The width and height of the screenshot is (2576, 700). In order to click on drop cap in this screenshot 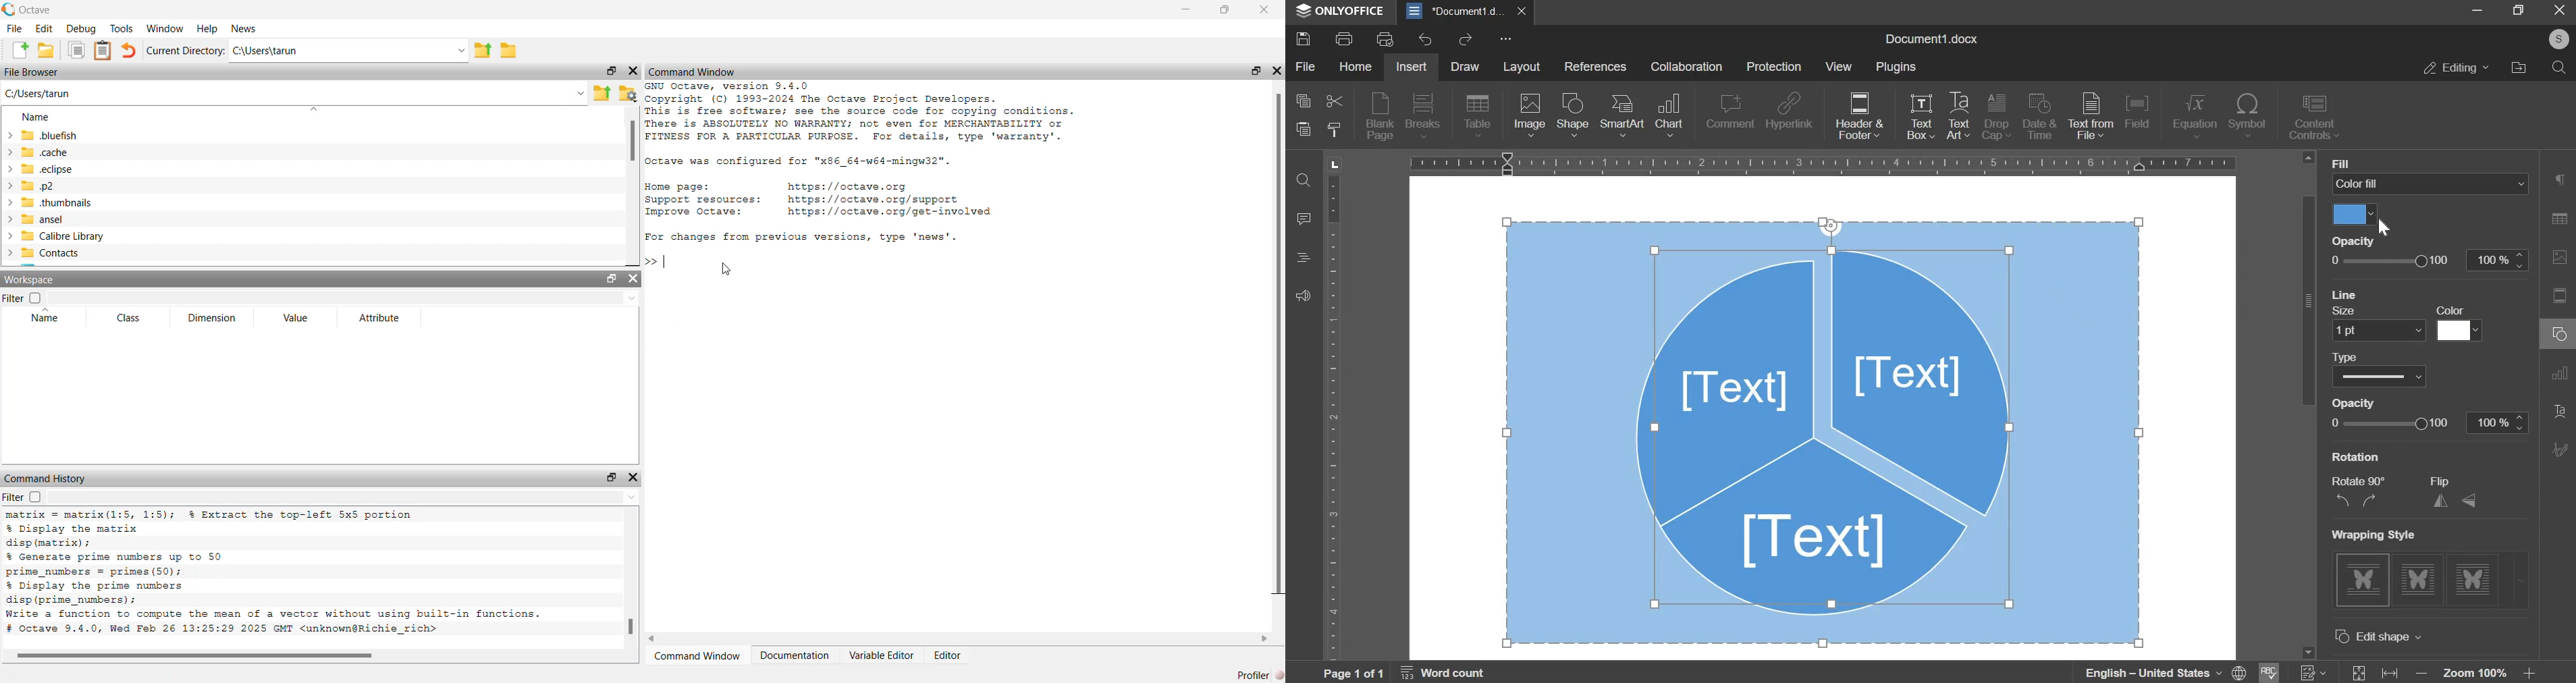, I will do `click(1997, 119)`.